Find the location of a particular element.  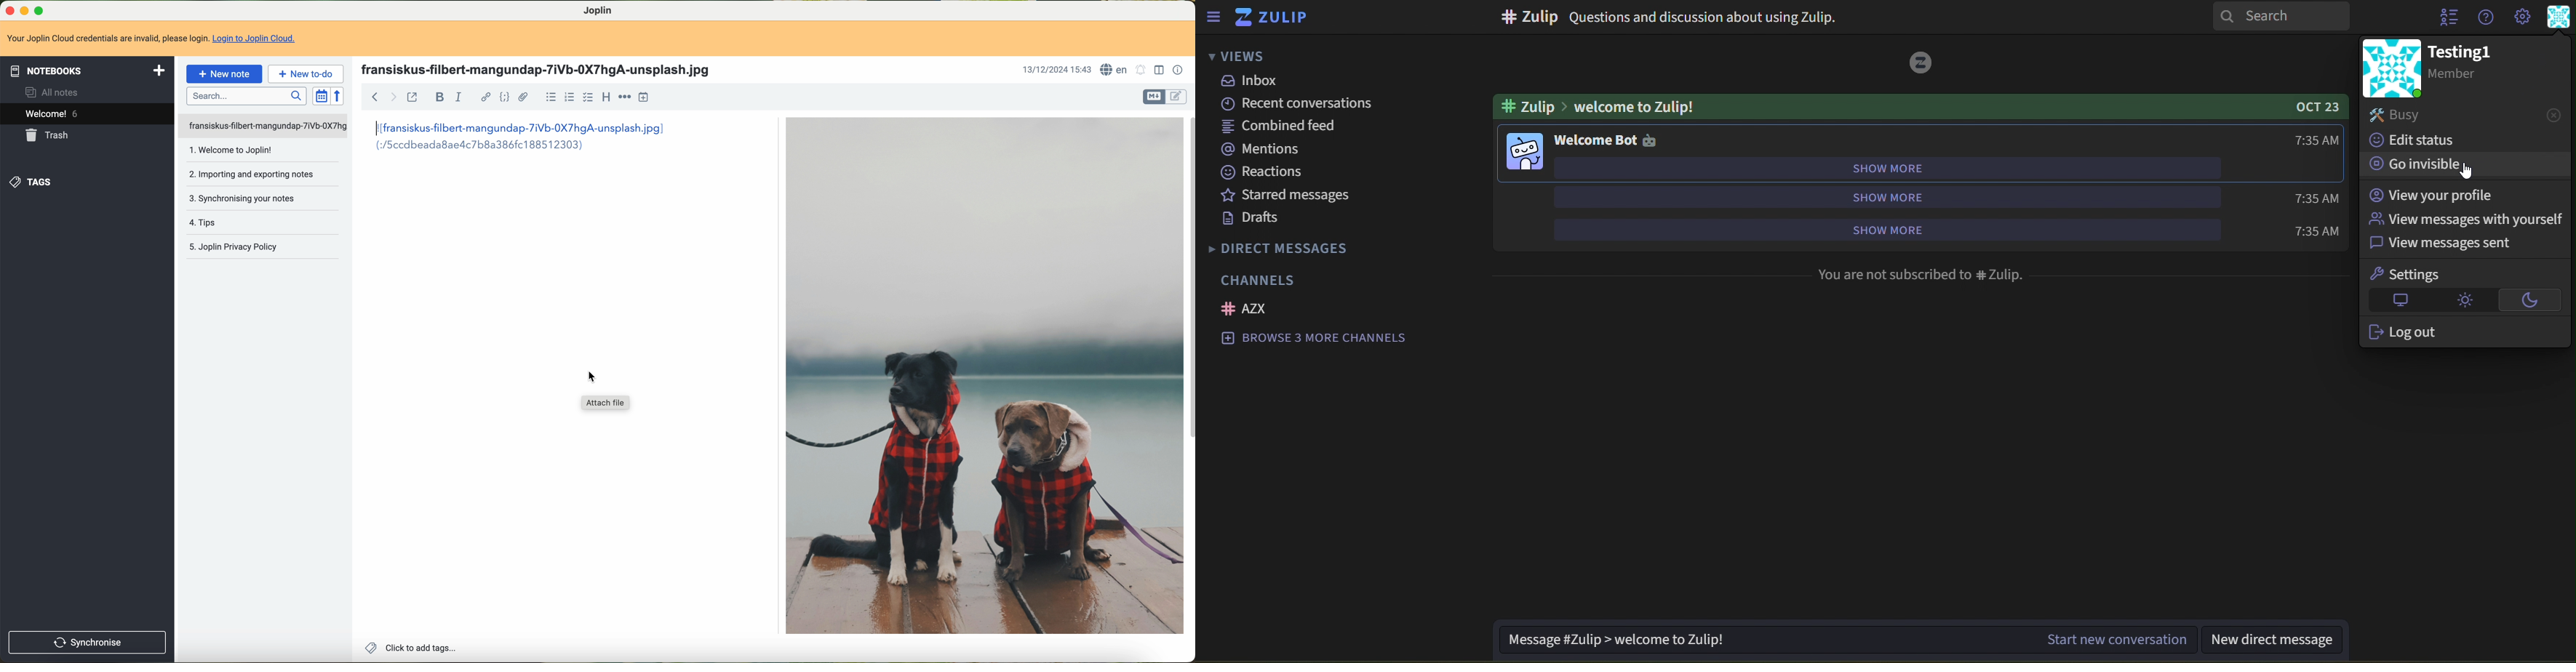

toggle editors is located at coordinates (1178, 98).